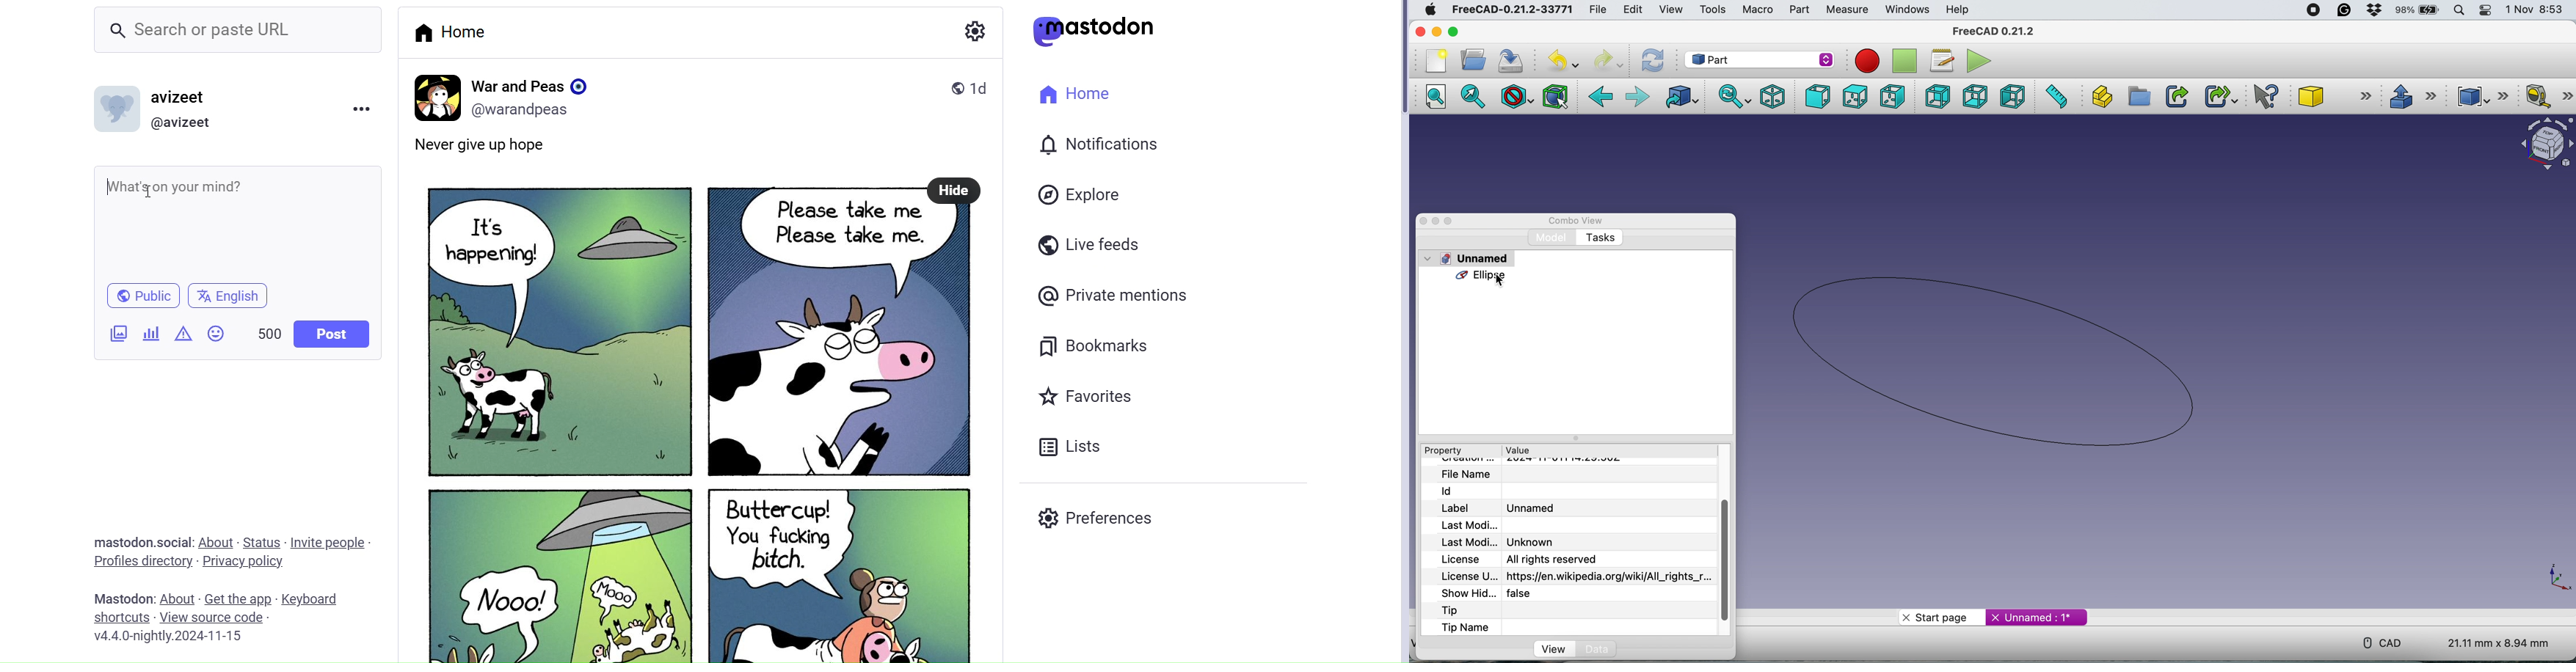  What do you see at coordinates (1441, 96) in the screenshot?
I see `fit all` at bounding box center [1441, 96].